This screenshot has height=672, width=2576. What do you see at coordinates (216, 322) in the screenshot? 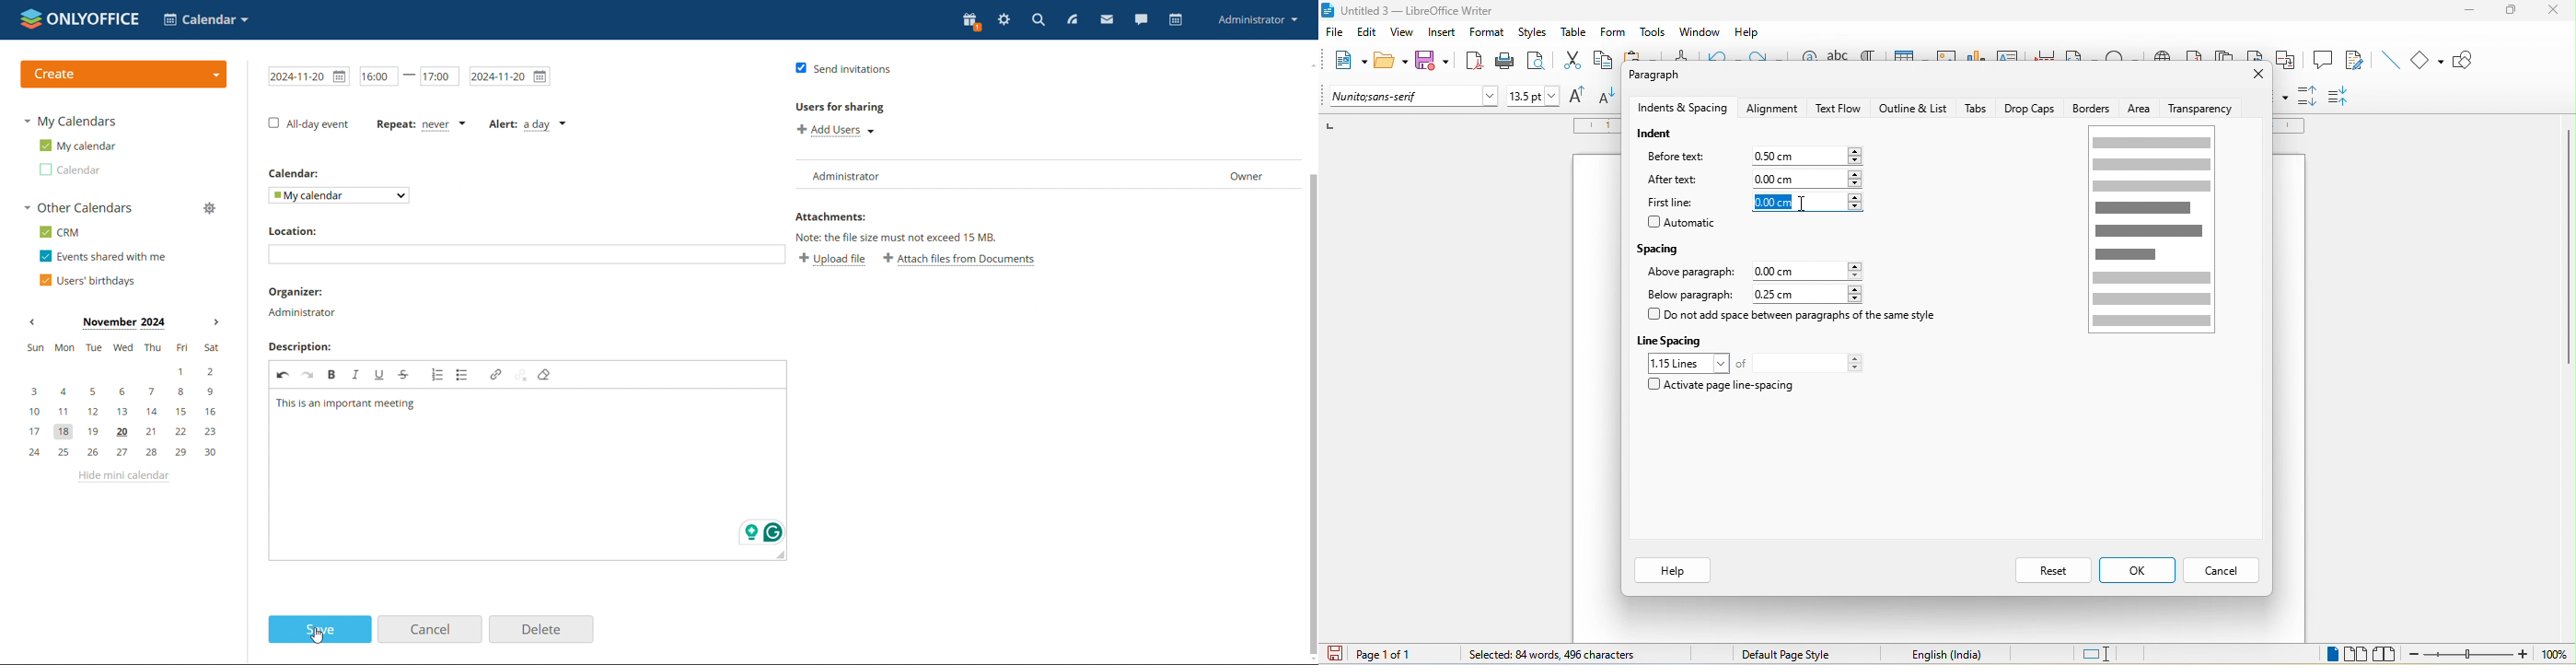
I see `next month` at bounding box center [216, 322].